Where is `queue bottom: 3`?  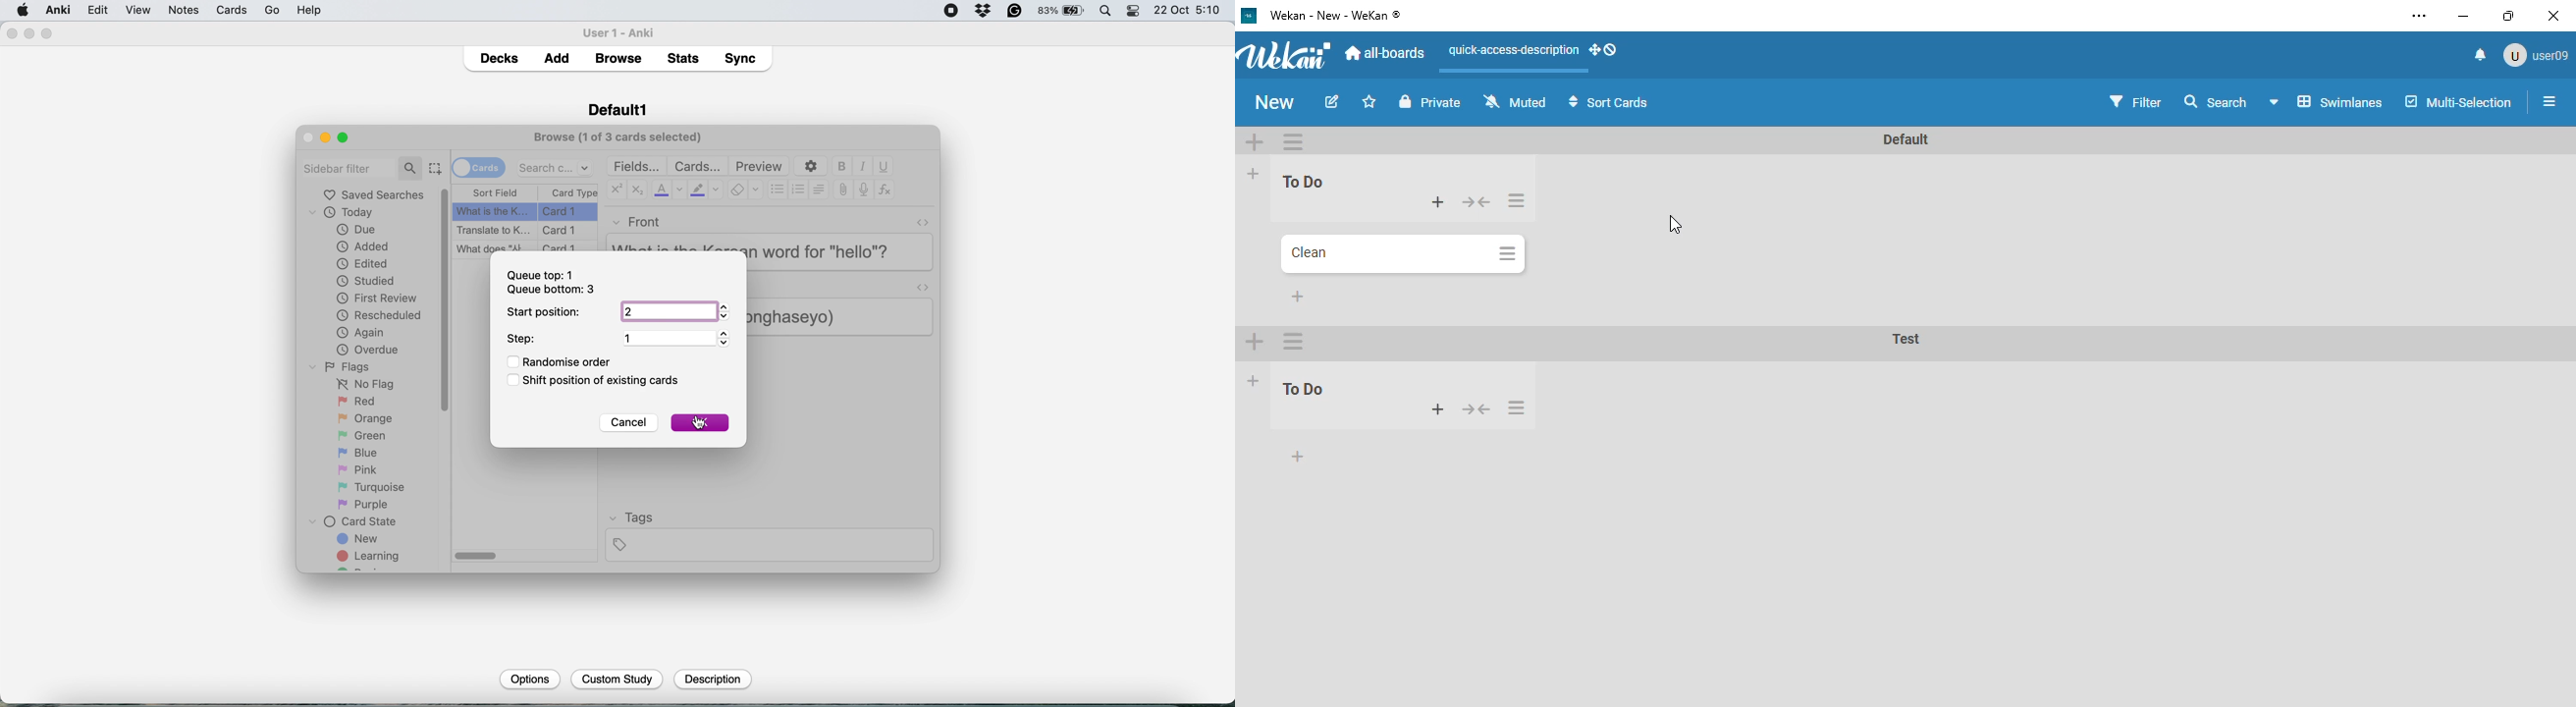 queue bottom: 3 is located at coordinates (551, 290).